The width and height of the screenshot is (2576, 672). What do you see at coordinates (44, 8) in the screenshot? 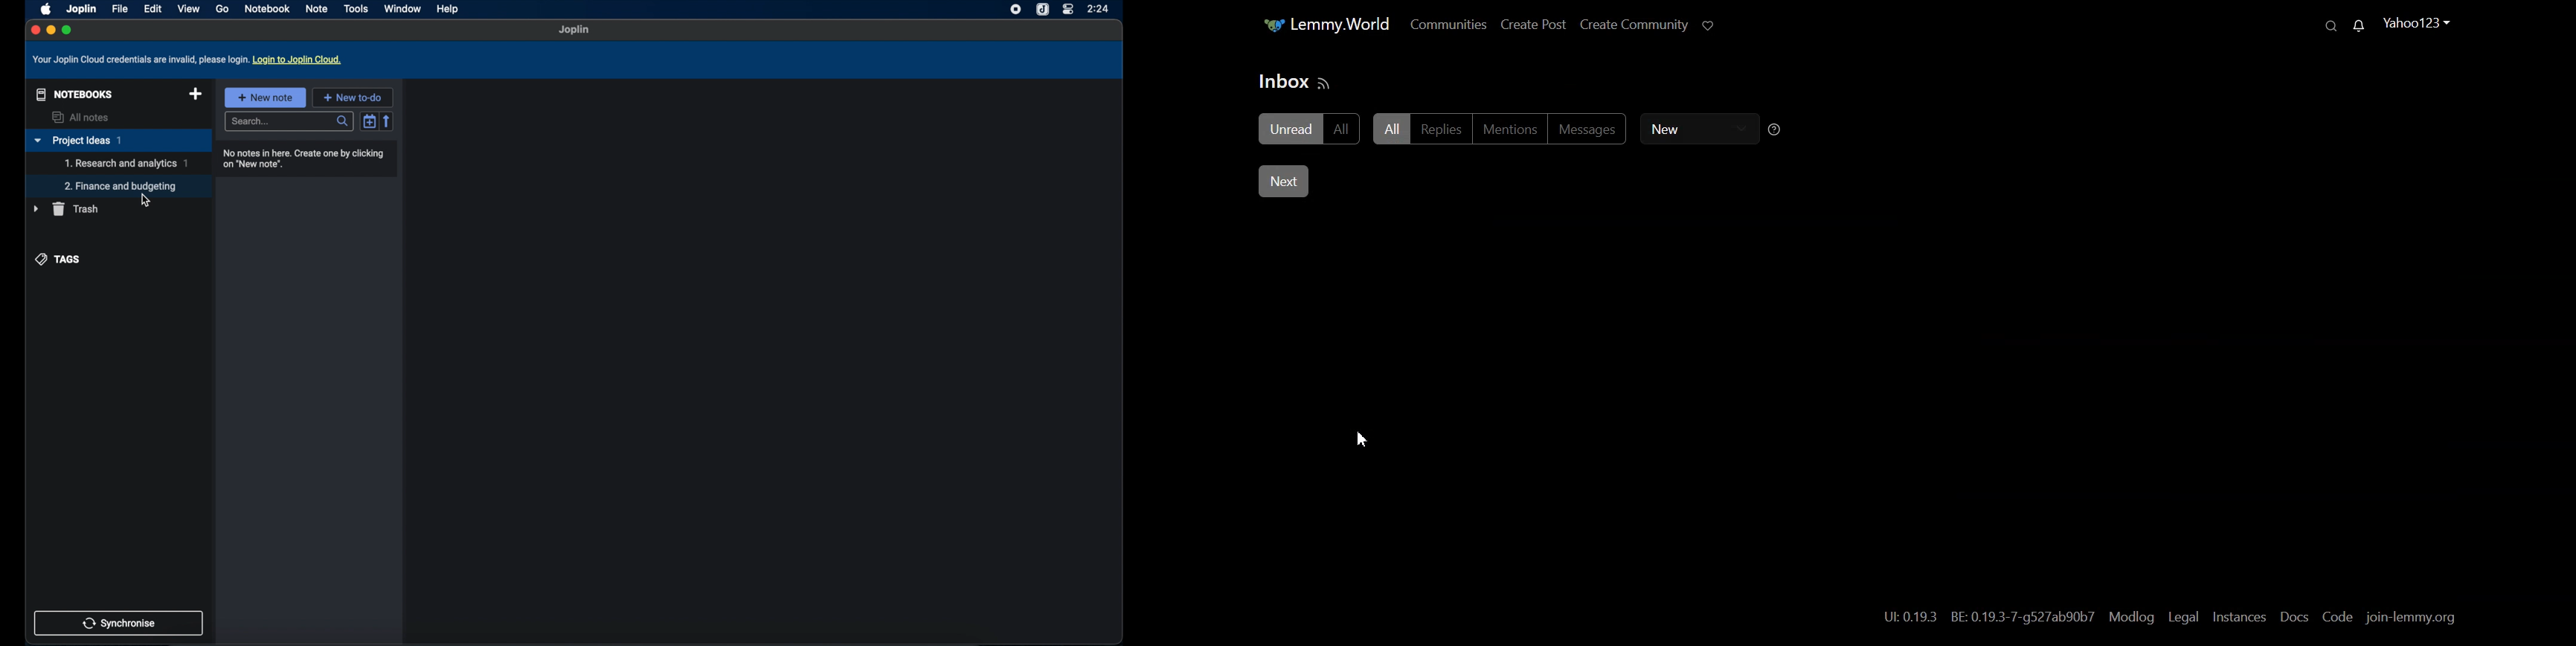
I see `apple icon` at bounding box center [44, 8].